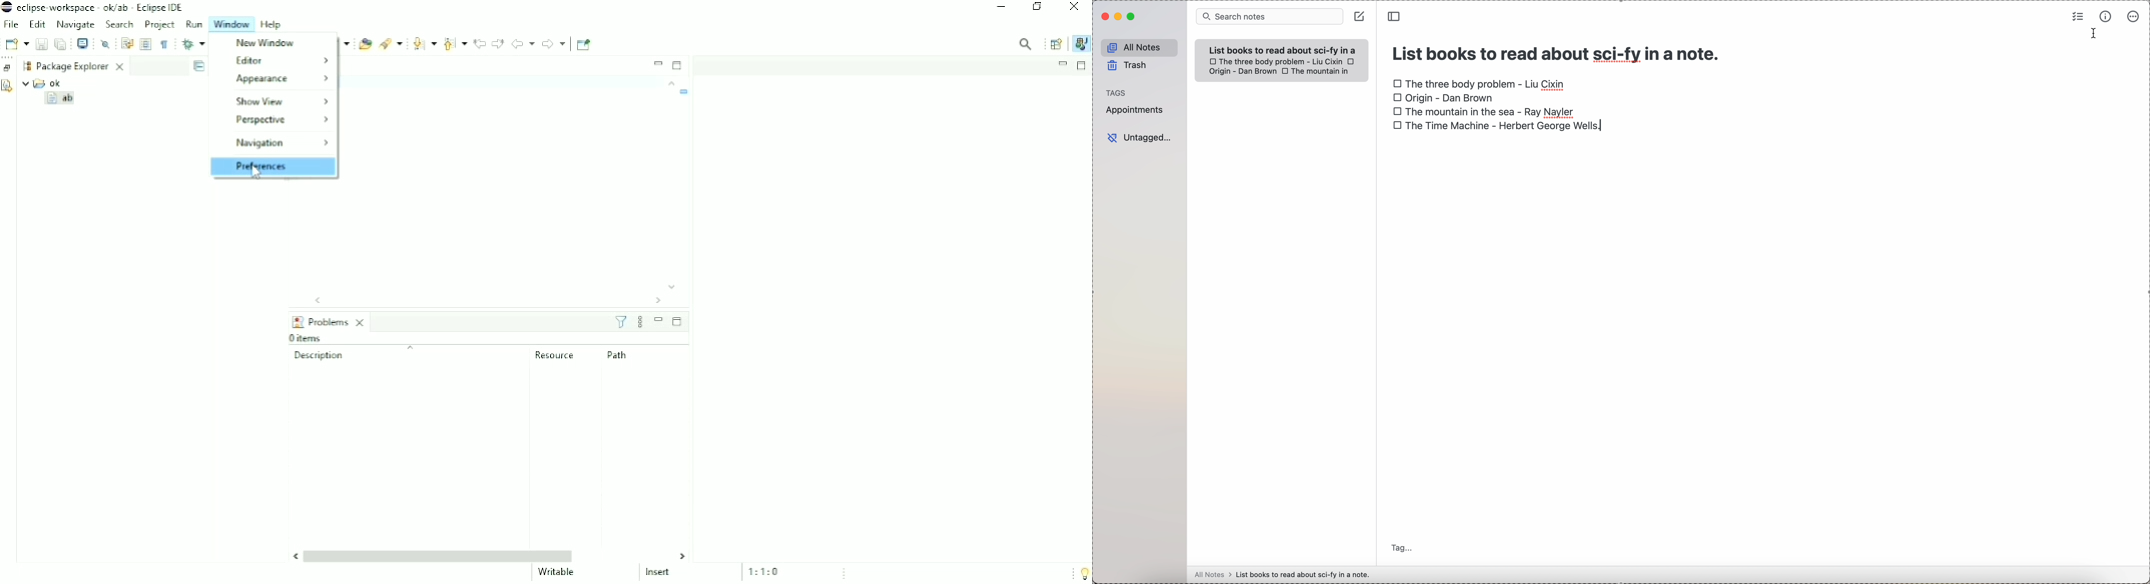 This screenshot has width=2156, height=588. What do you see at coordinates (47, 83) in the screenshot?
I see `ok` at bounding box center [47, 83].